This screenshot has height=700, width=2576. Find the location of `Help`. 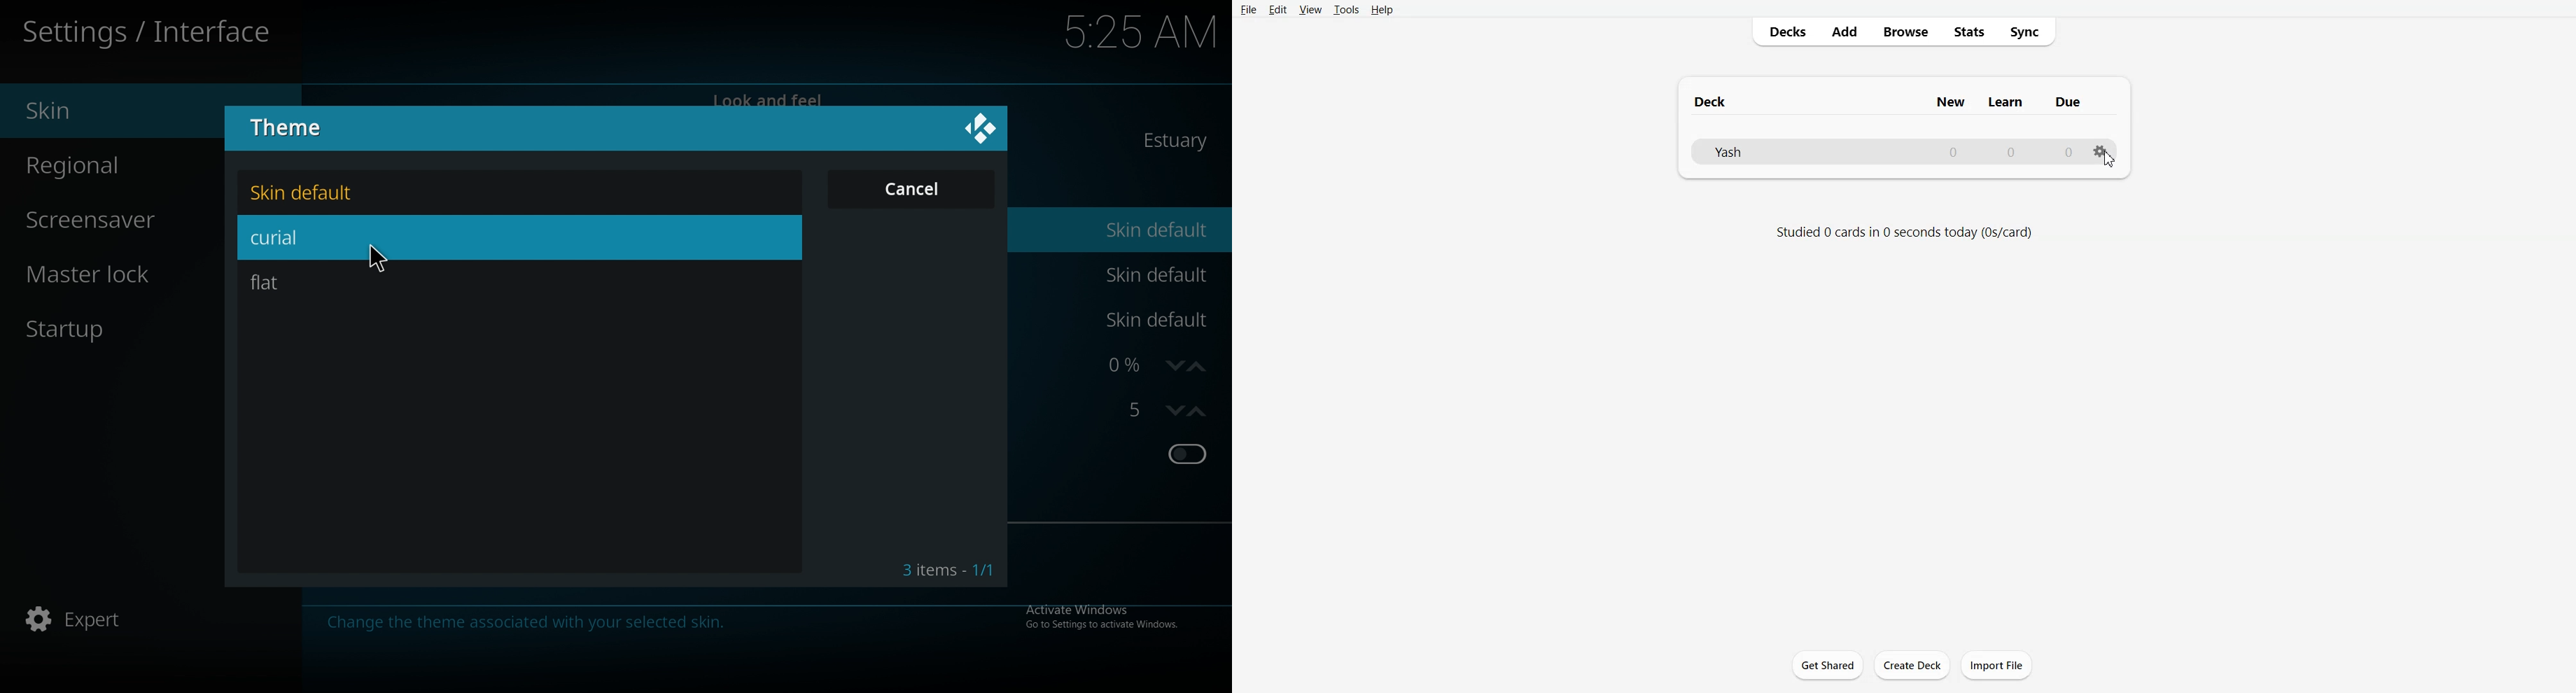

Help is located at coordinates (1380, 10).